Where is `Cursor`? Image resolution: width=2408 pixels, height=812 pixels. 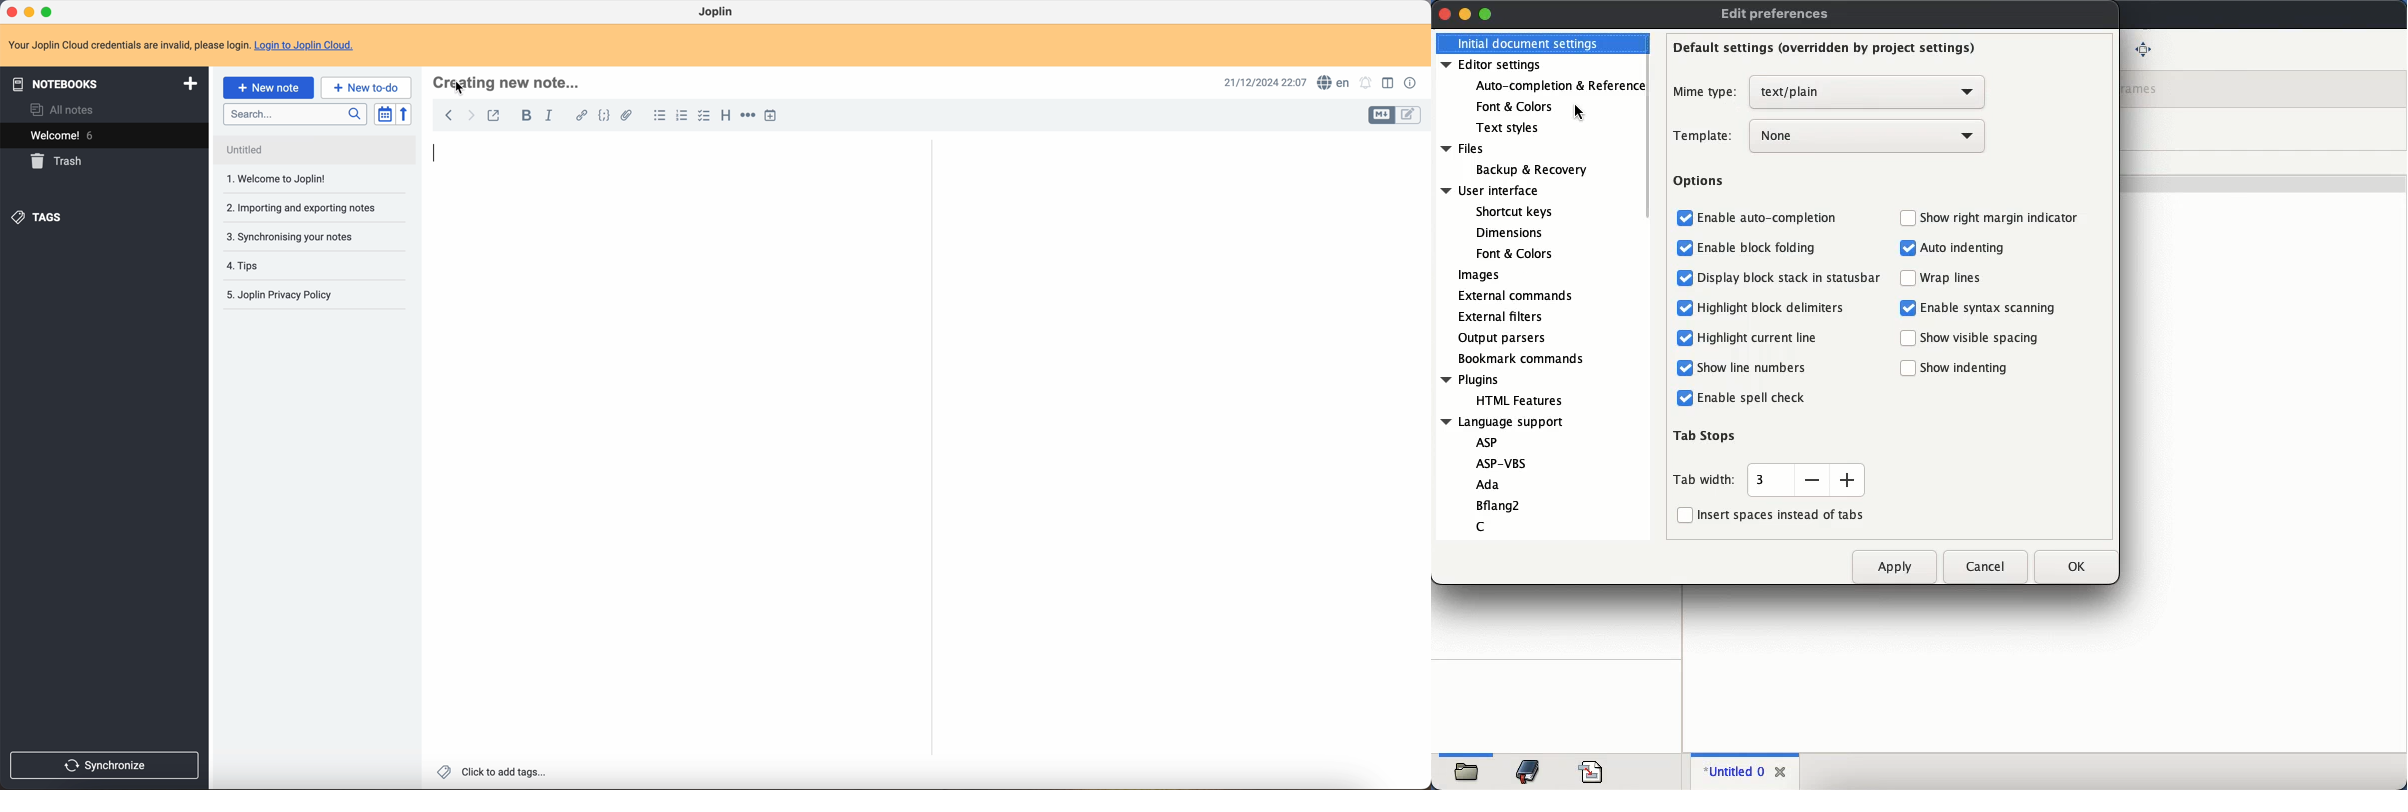 Cursor is located at coordinates (462, 89).